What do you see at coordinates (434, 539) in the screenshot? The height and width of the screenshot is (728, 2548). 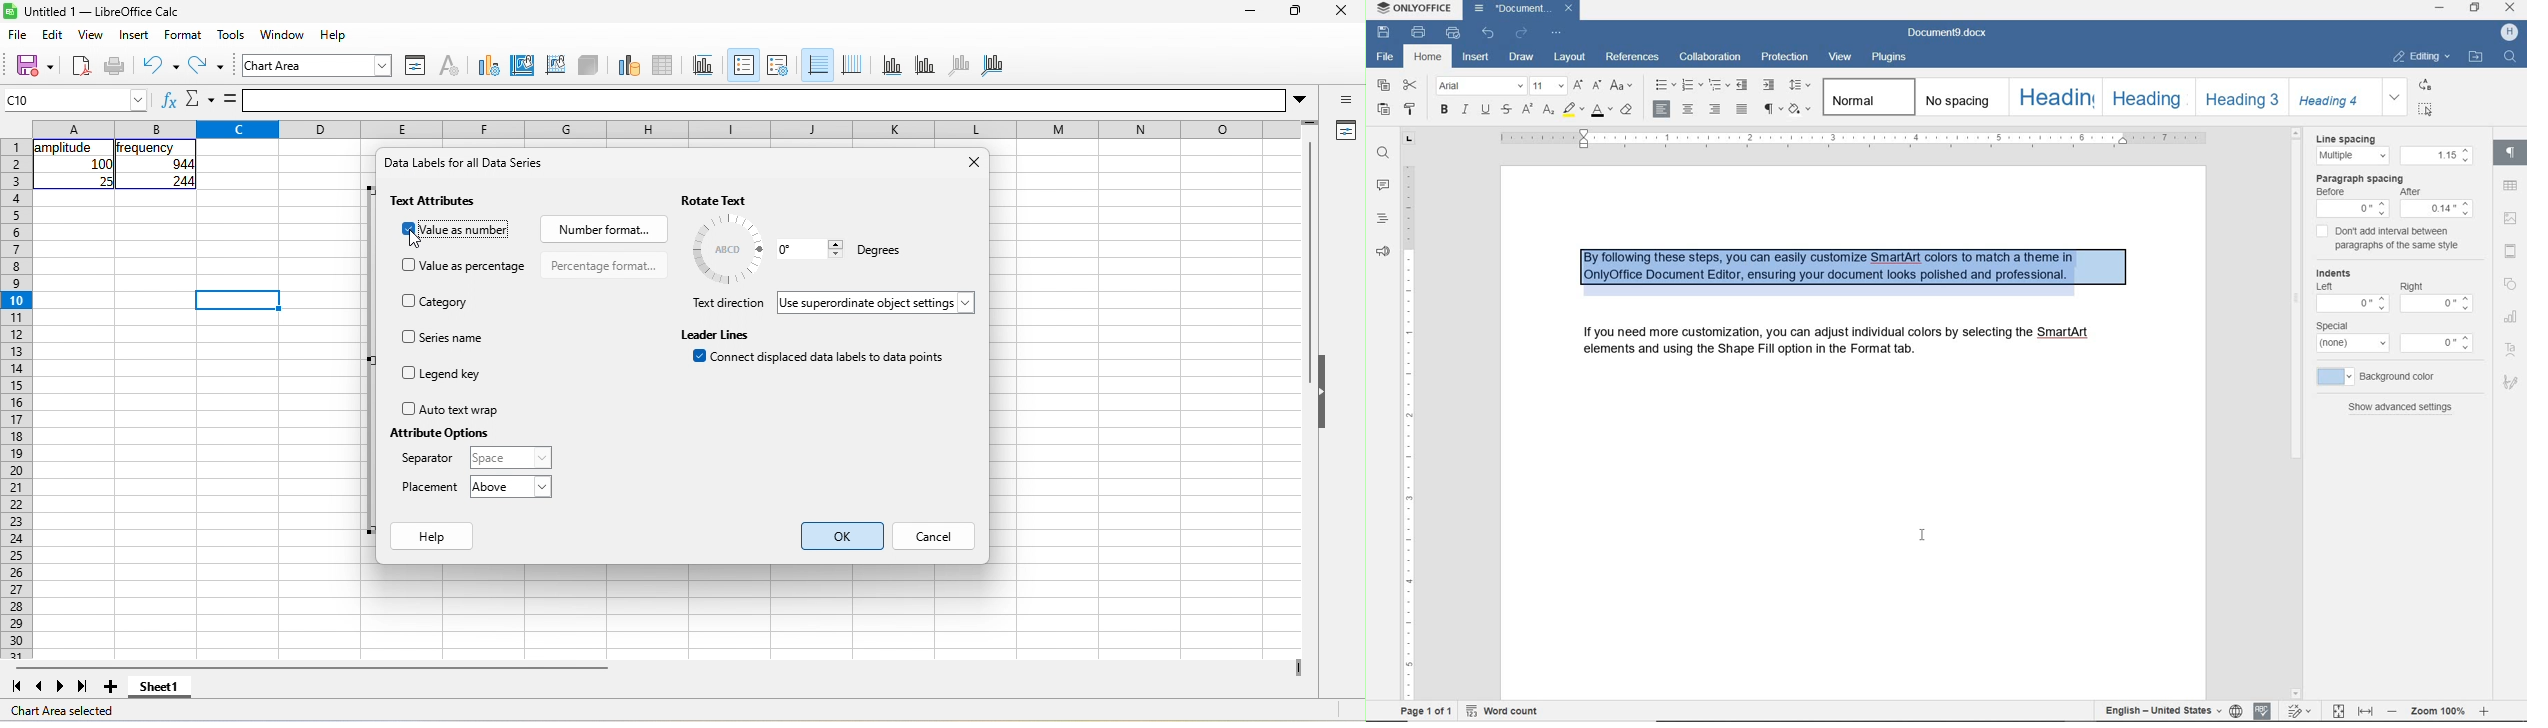 I see `help` at bounding box center [434, 539].